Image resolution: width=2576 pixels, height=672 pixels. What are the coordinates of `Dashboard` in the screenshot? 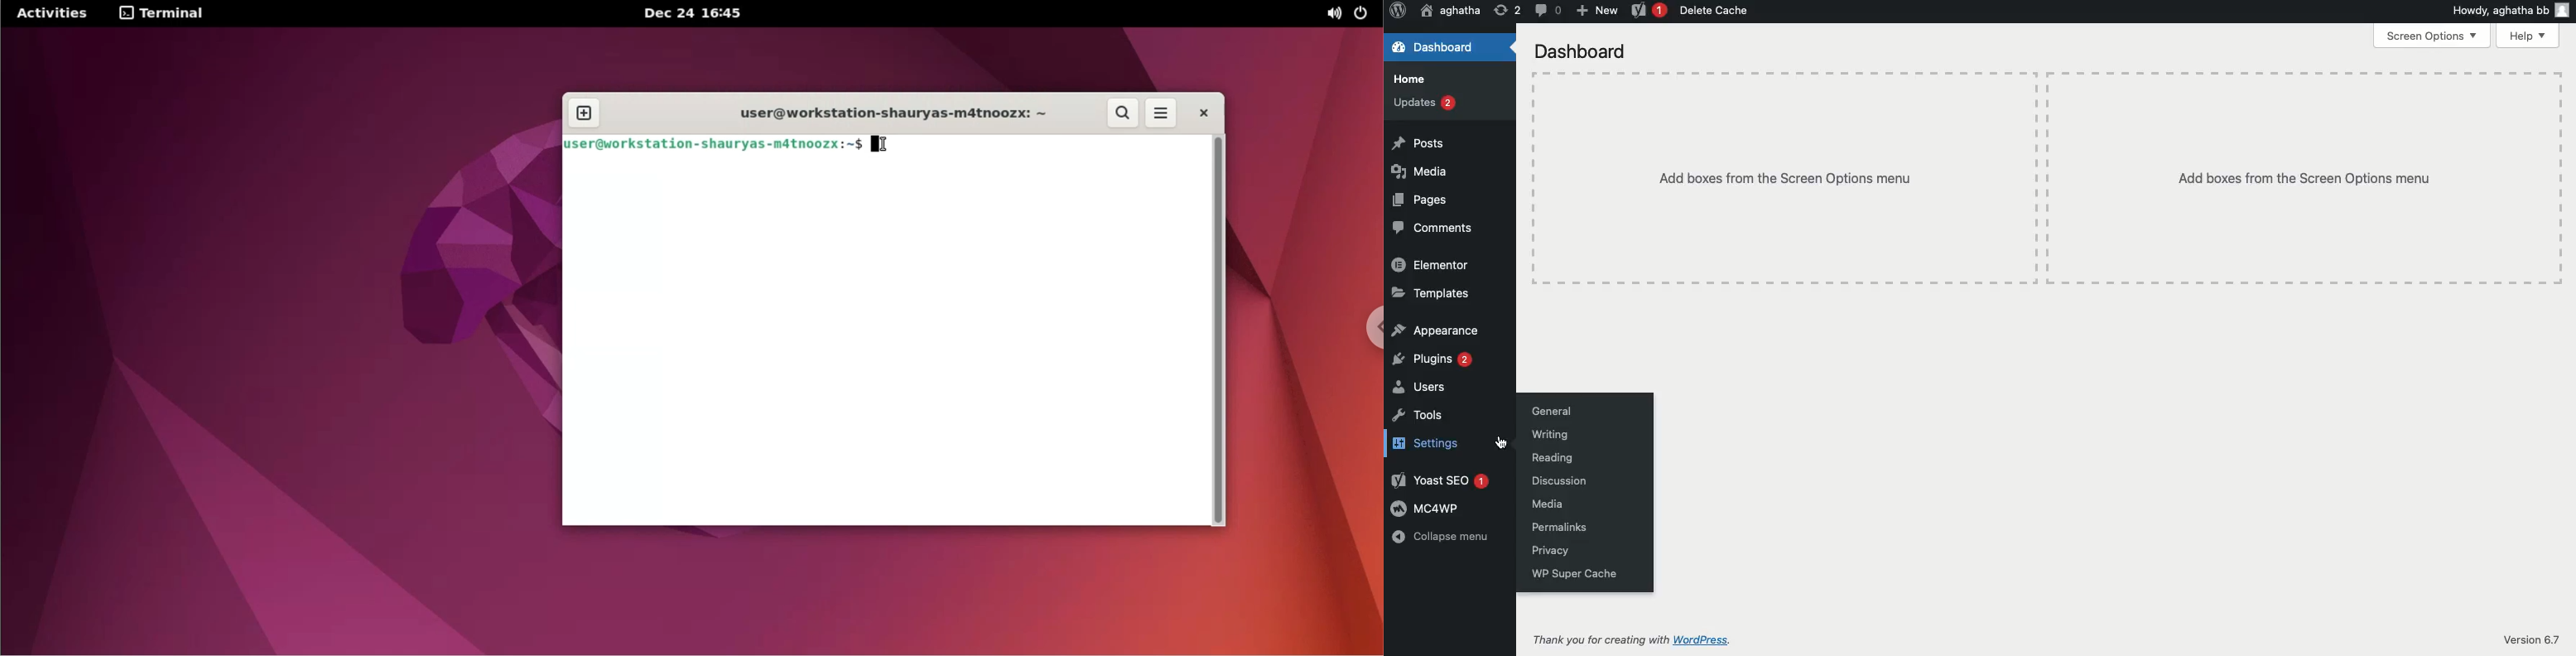 It's located at (1581, 51).